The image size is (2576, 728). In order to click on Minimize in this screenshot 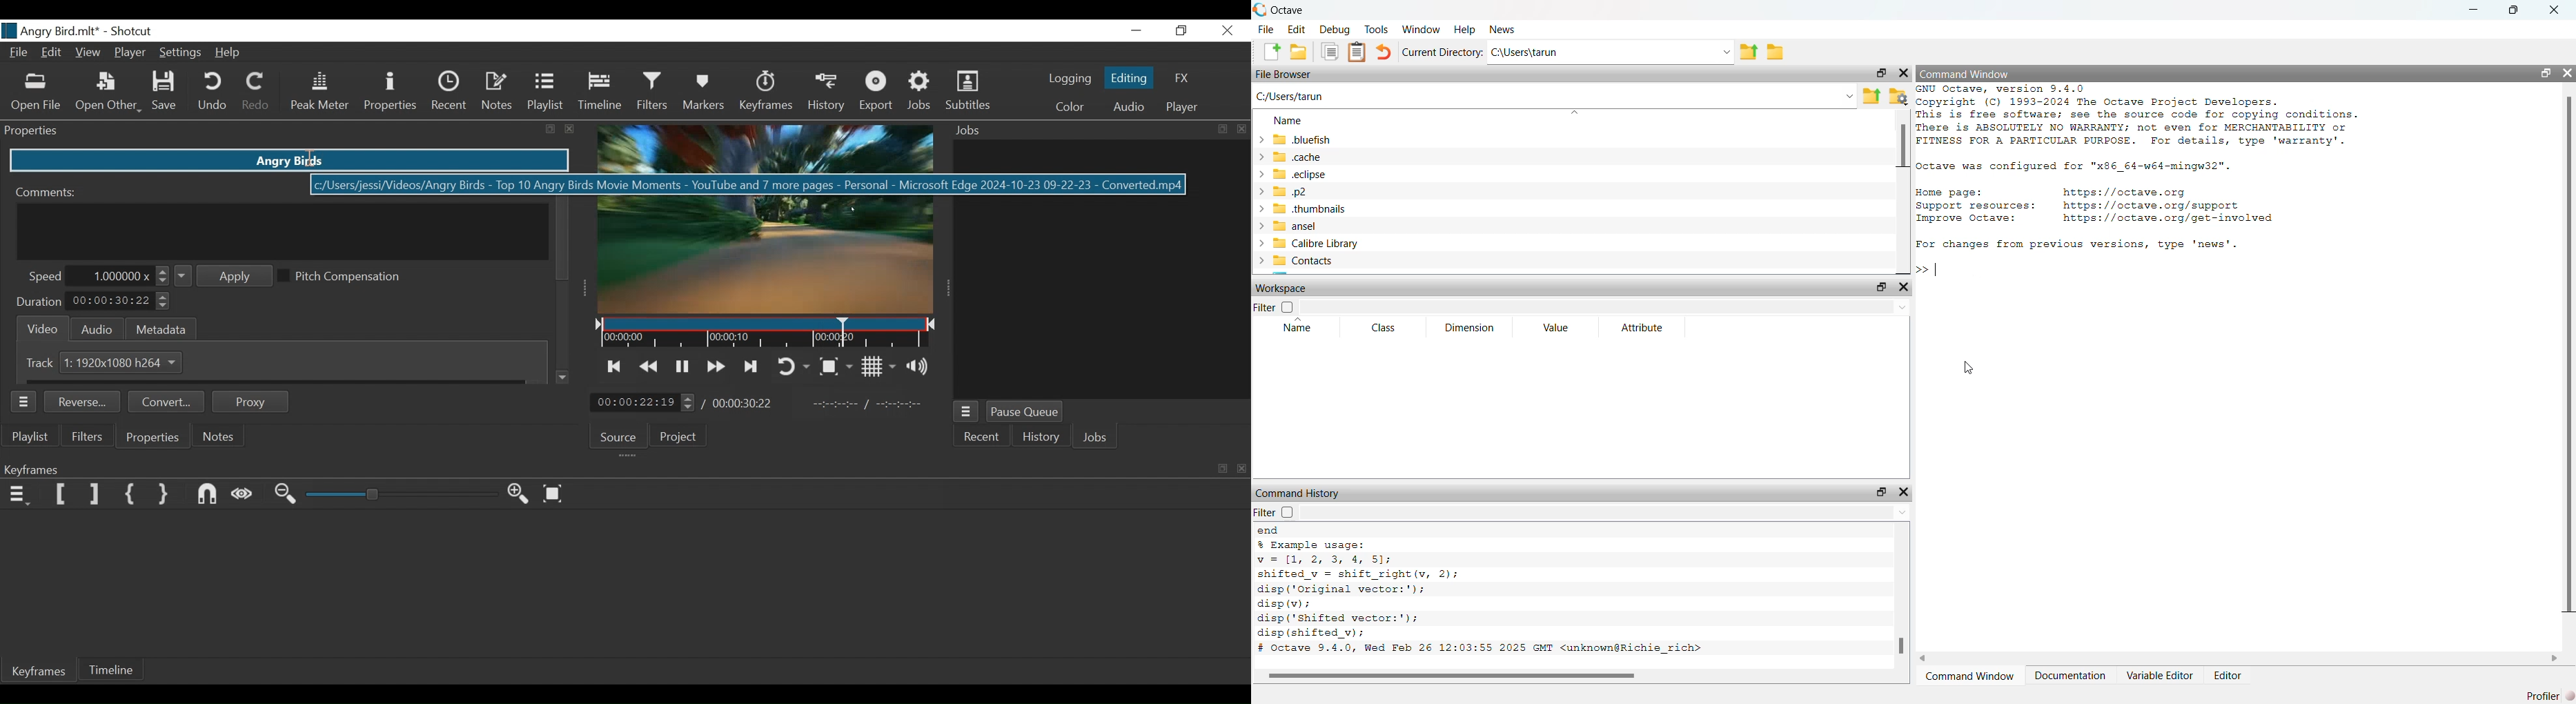, I will do `click(1136, 30)`.